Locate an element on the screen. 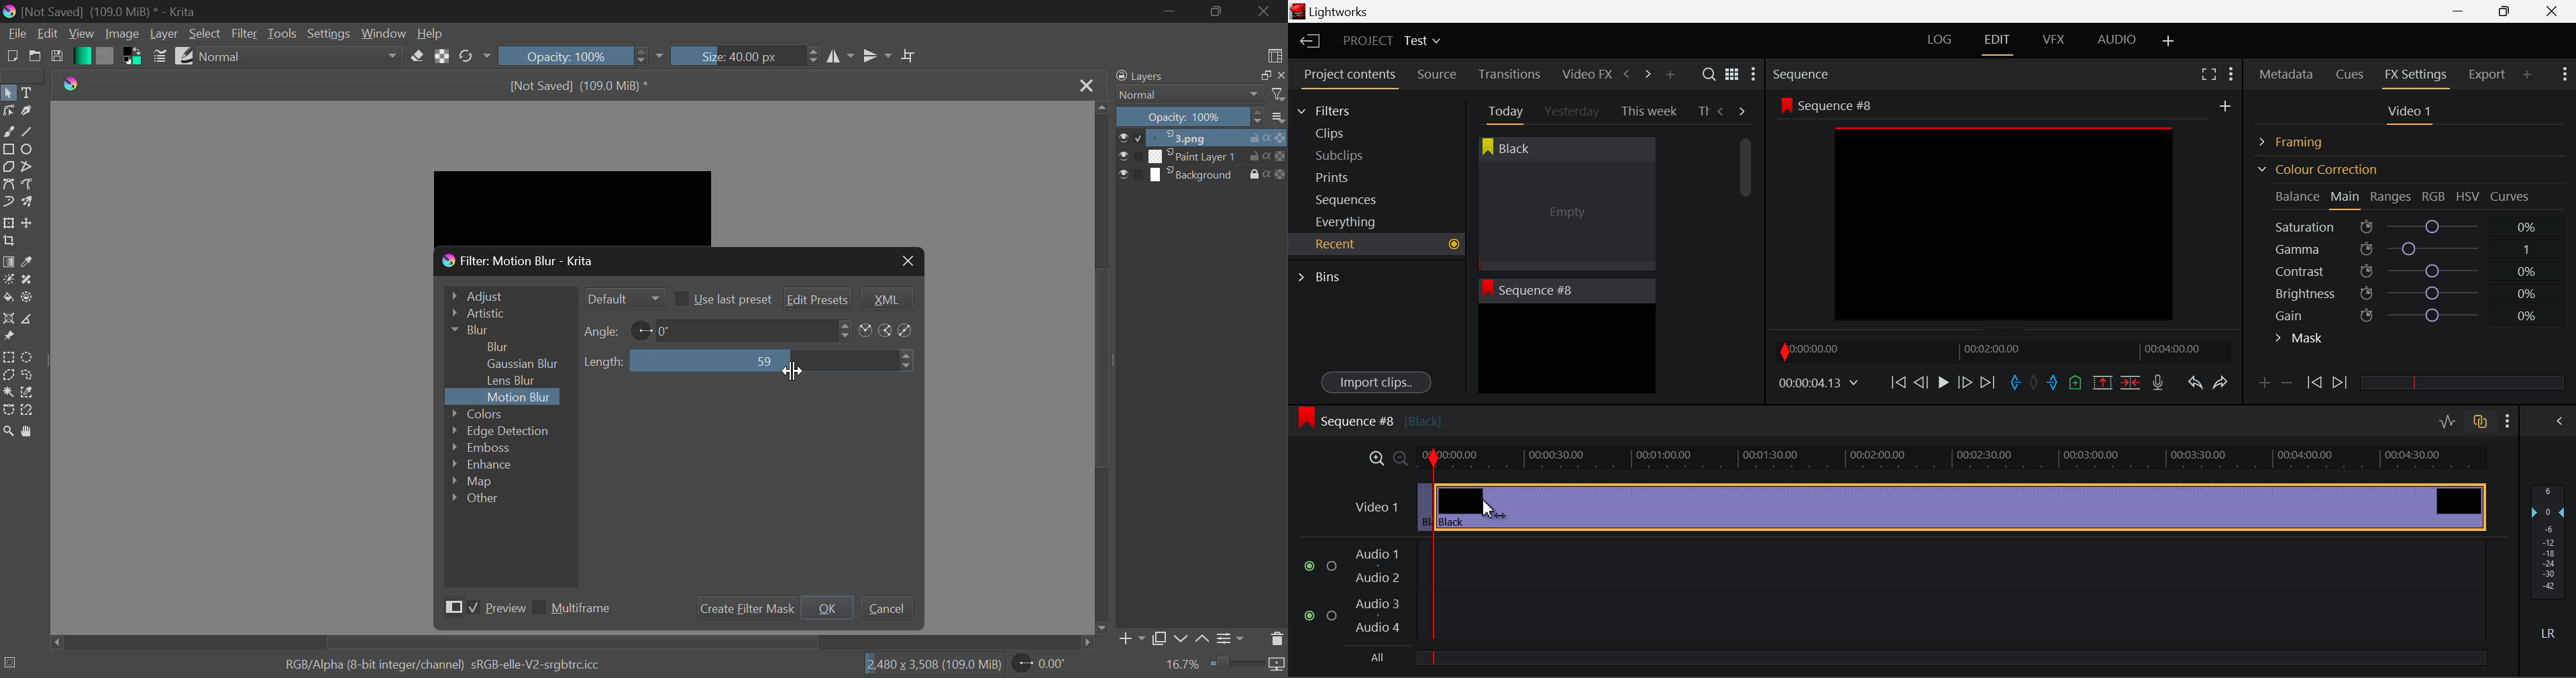 Image resolution: width=2576 pixels, height=700 pixels. angle indicator is located at coordinates (641, 329).